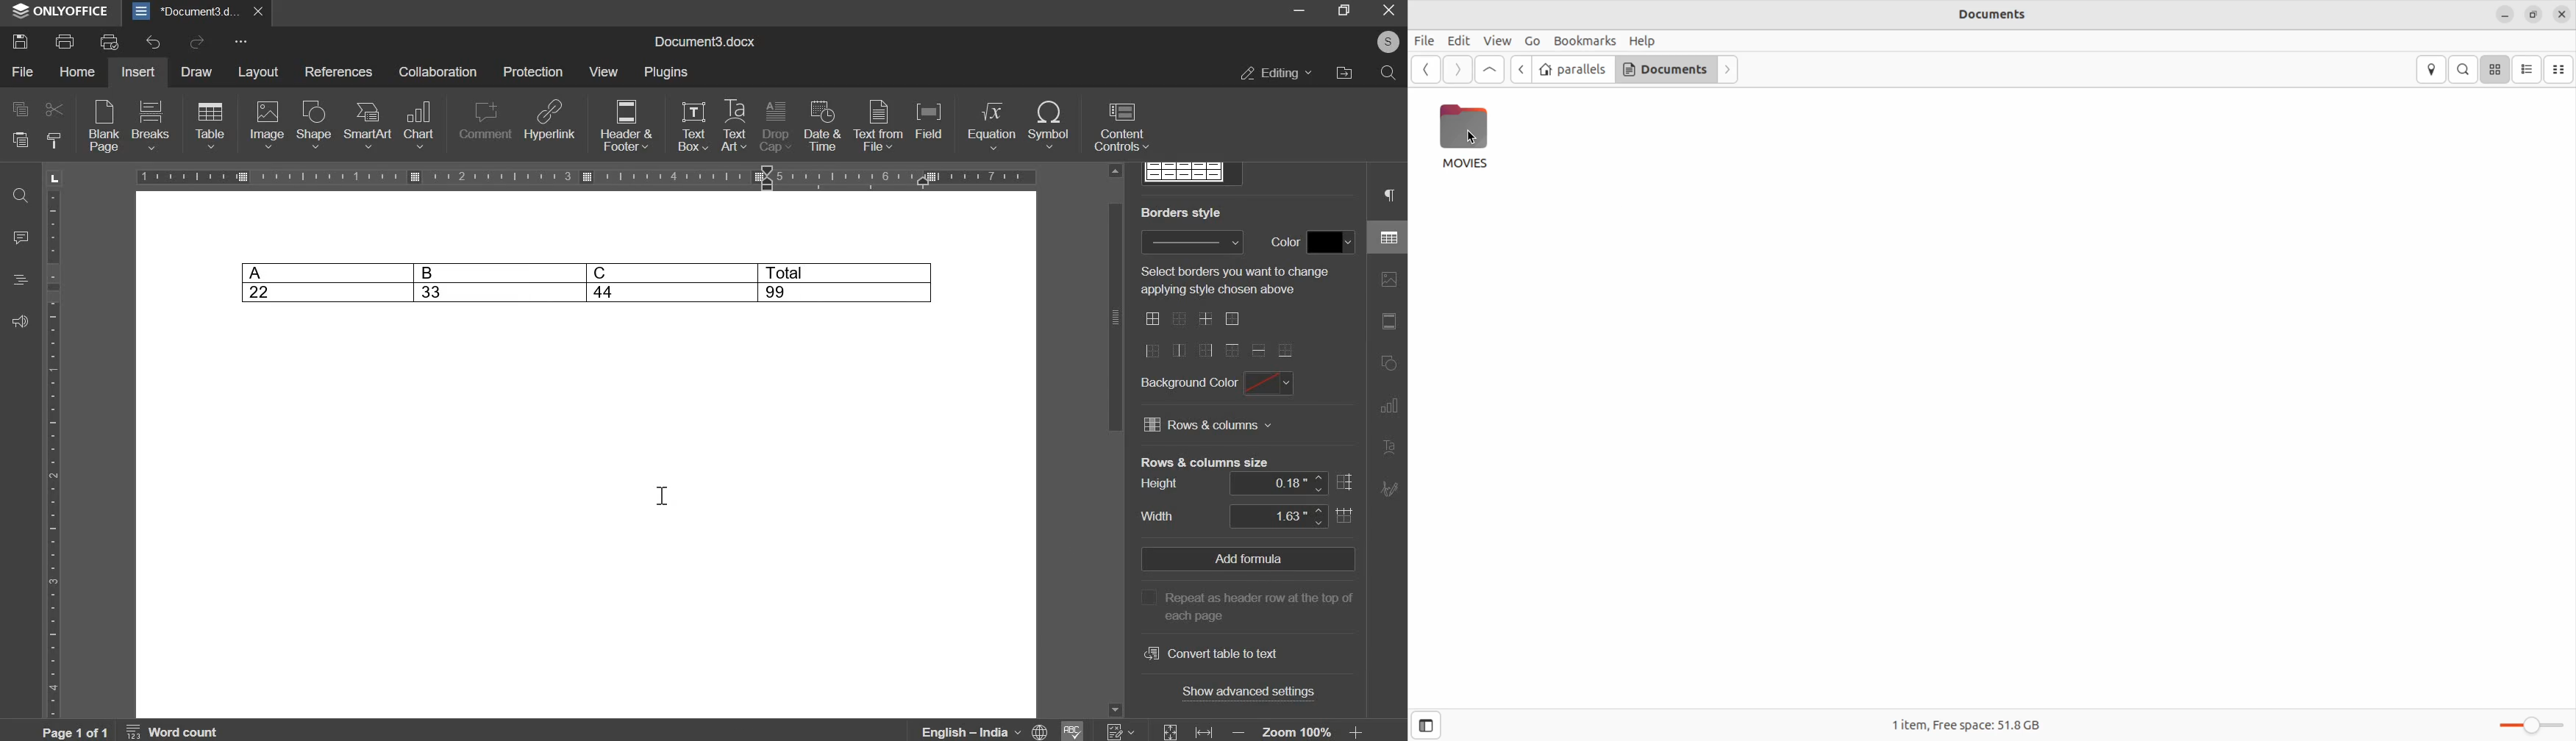 The image size is (2576, 756). Describe the element at coordinates (1210, 652) in the screenshot. I see `convert table to text` at that location.